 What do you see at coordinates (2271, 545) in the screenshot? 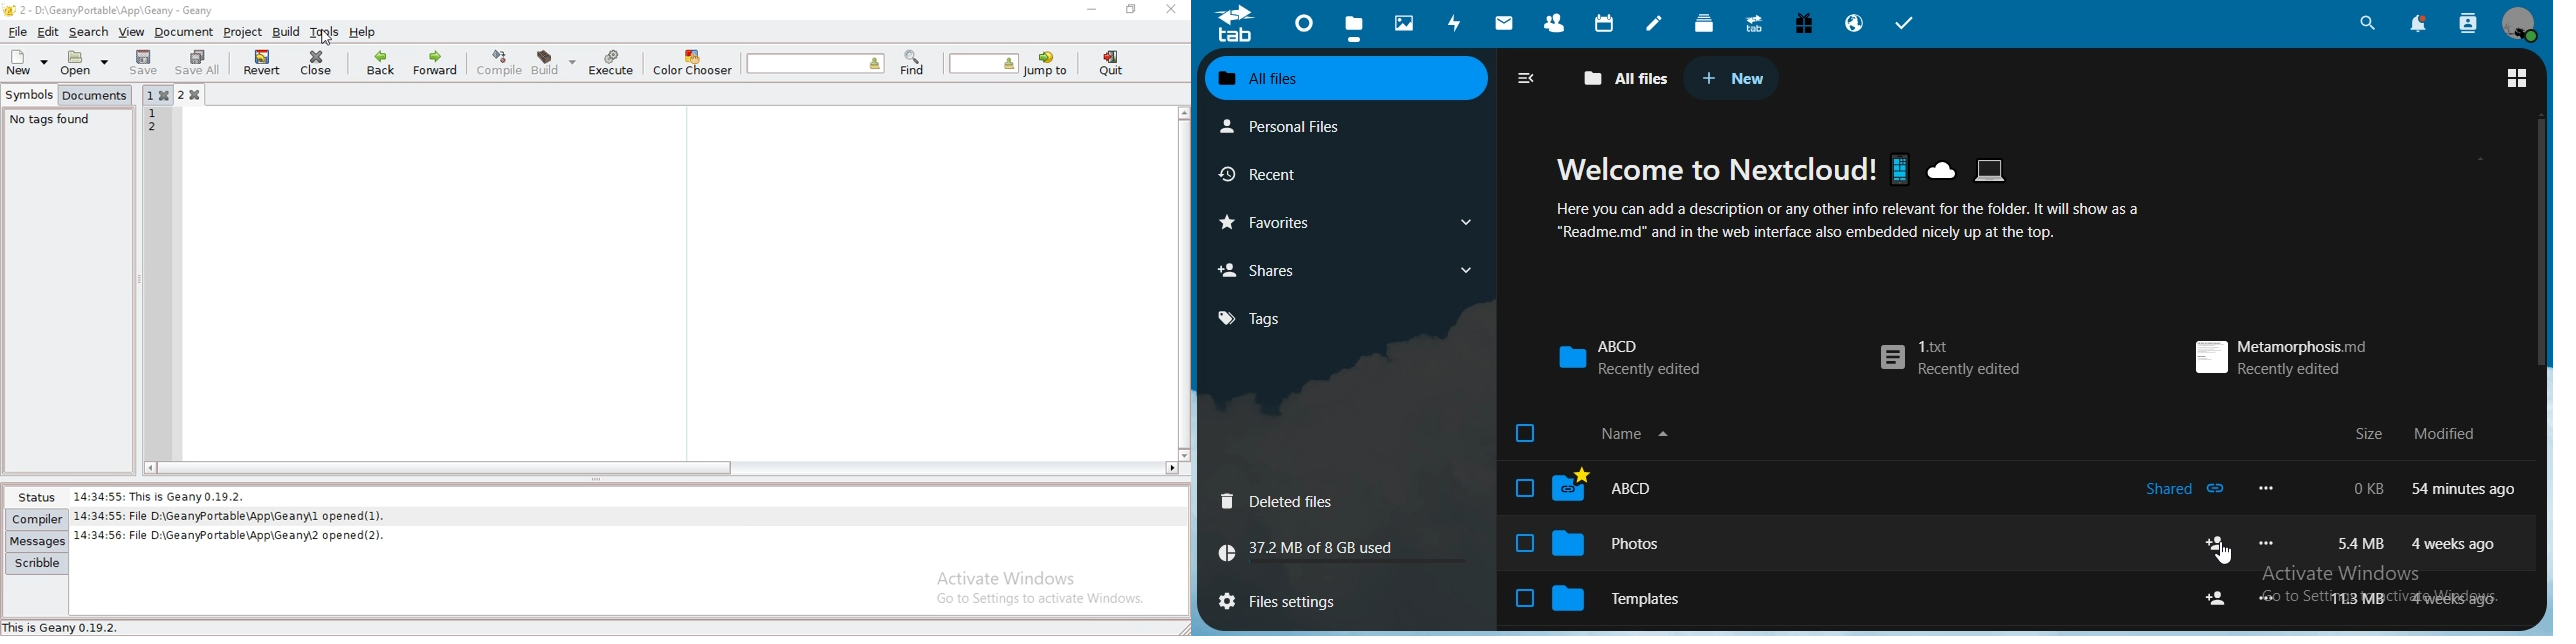
I see `more options` at bounding box center [2271, 545].